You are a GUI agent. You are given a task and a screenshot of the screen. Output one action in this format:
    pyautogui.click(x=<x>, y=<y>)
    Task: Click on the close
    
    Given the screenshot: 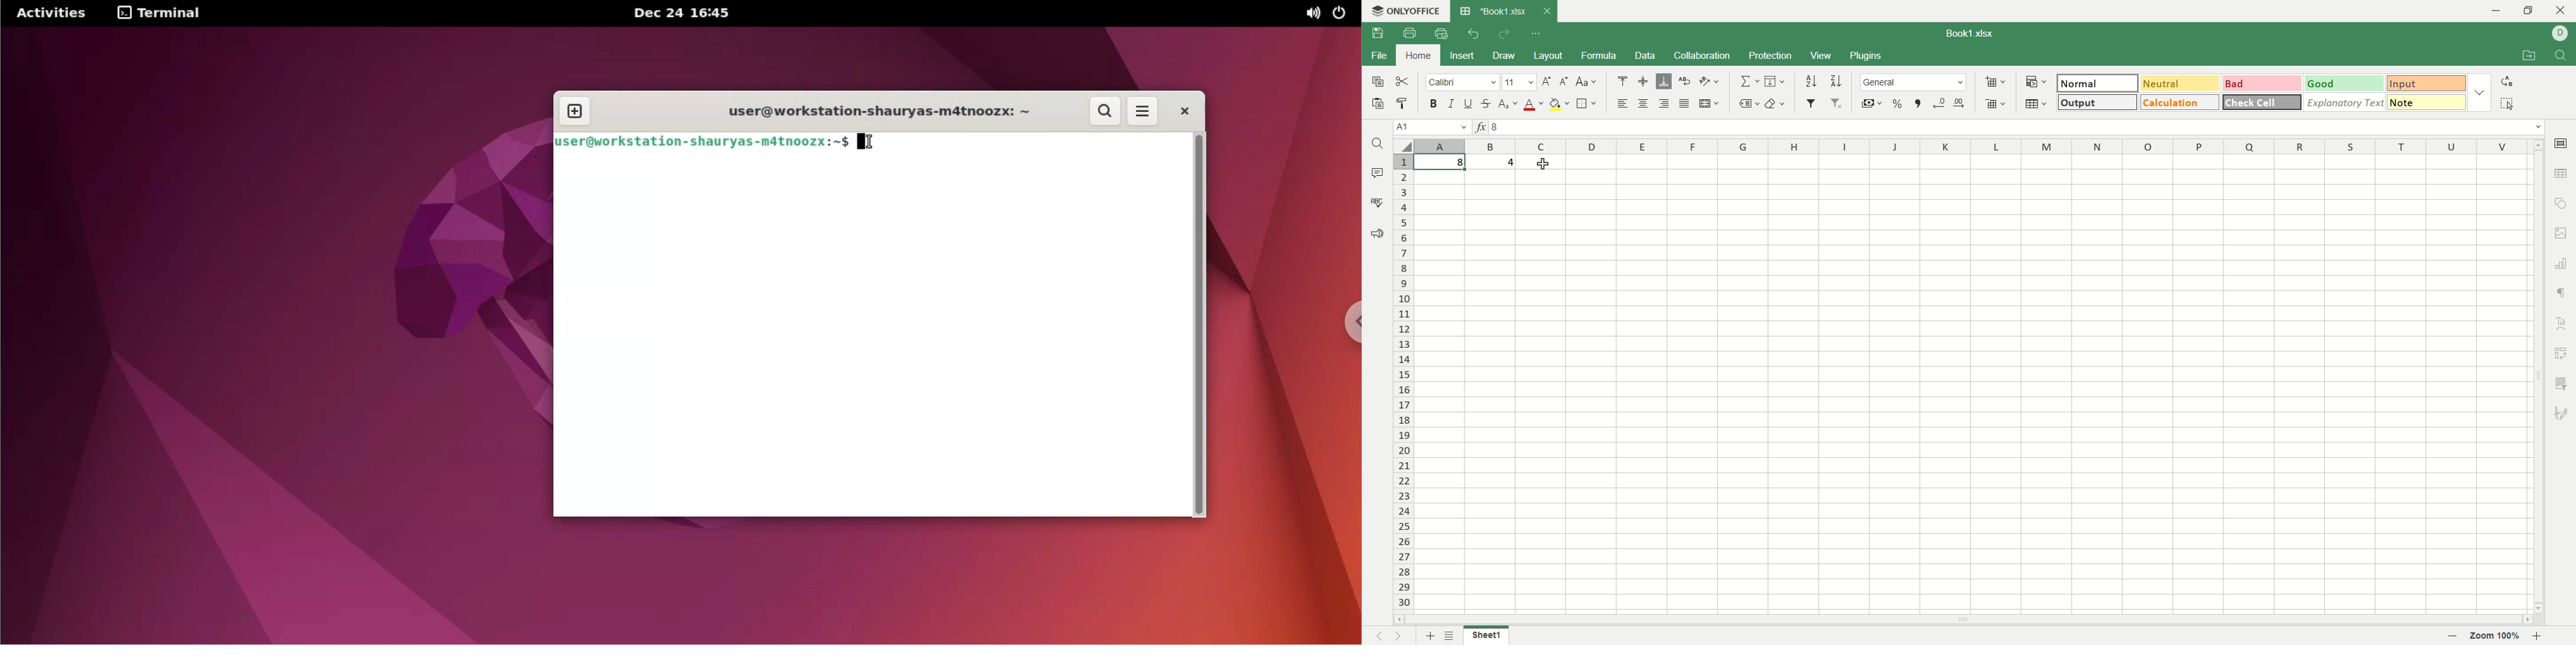 What is the action you would take?
    pyautogui.click(x=2562, y=11)
    